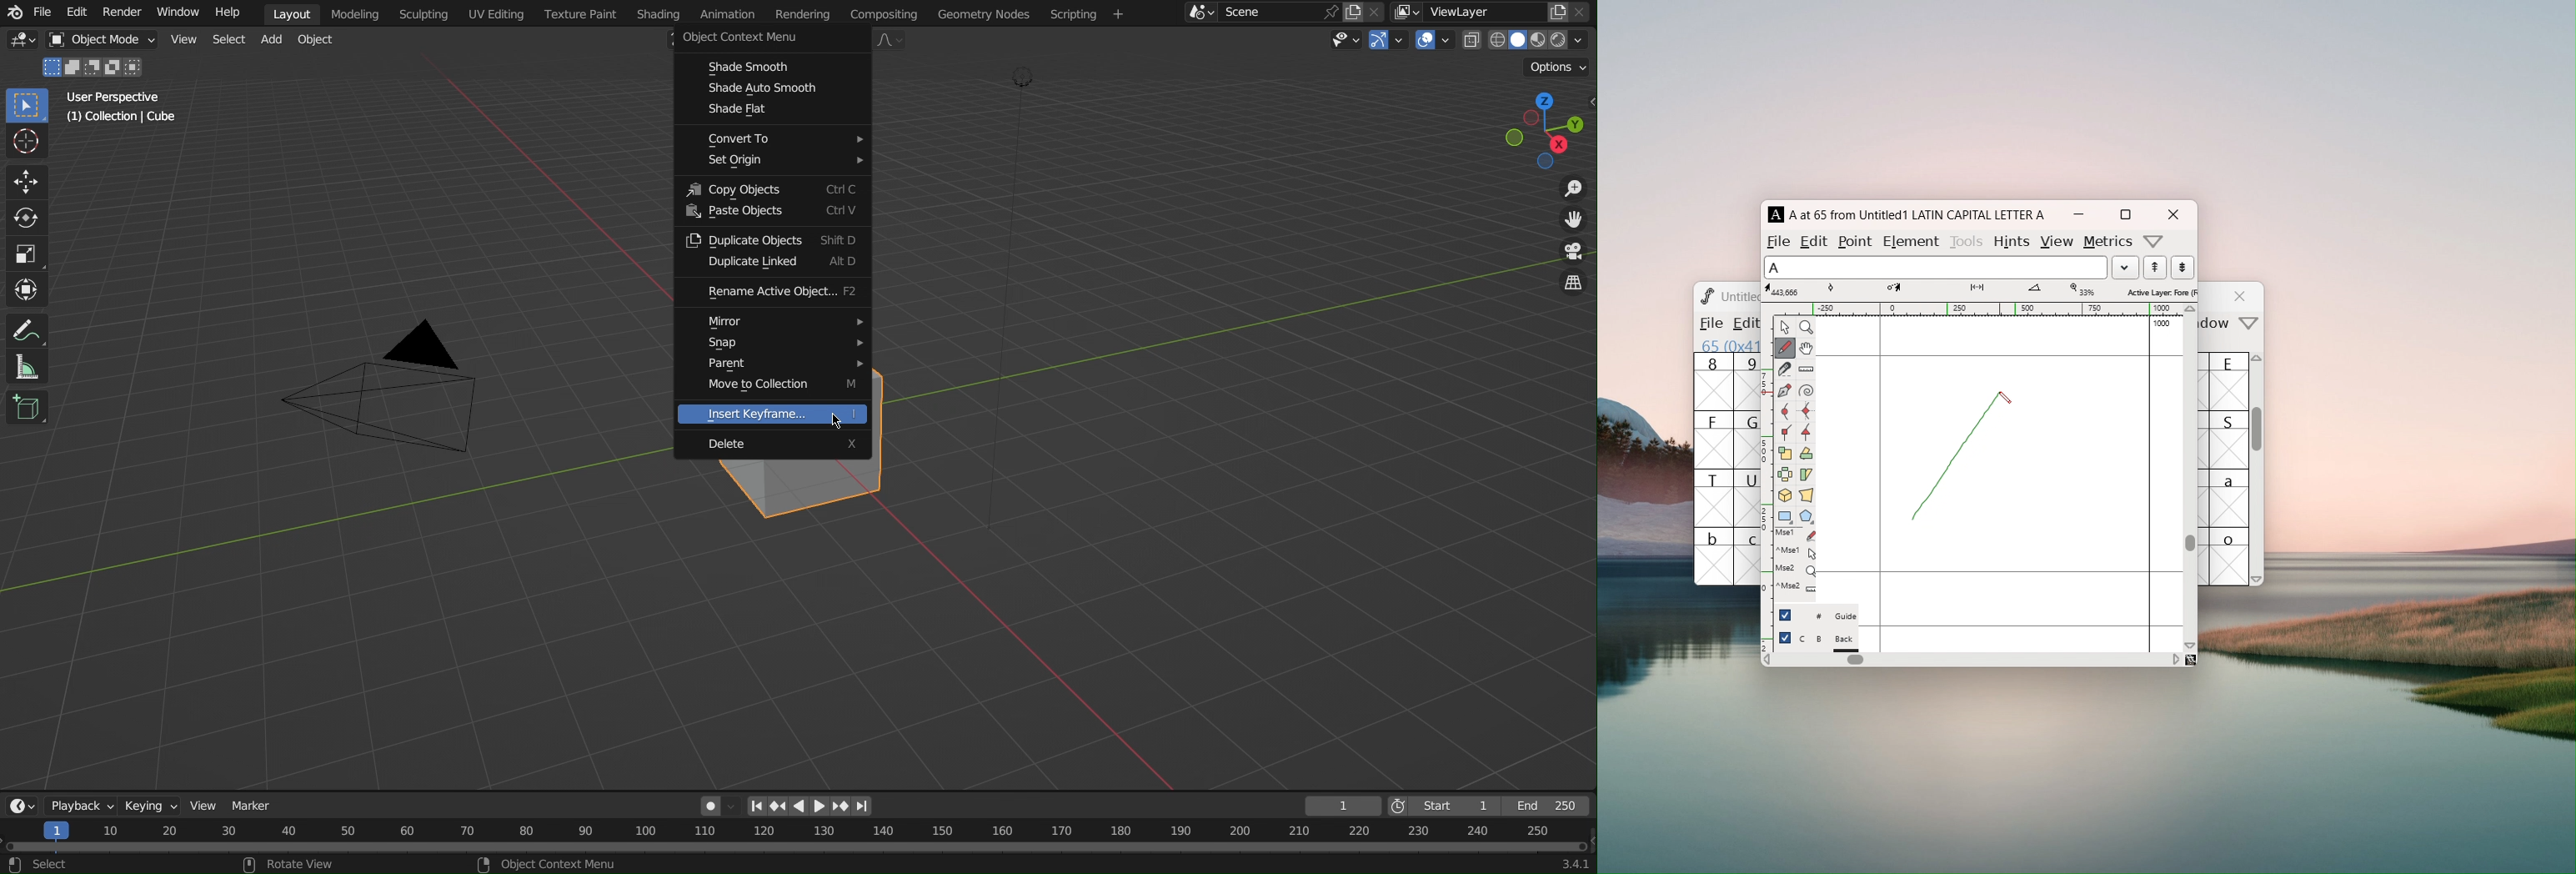  What do you see at coordinates (2125, 214) in the screenshot?
I see `maximize` at bounding box center [2125, 214].